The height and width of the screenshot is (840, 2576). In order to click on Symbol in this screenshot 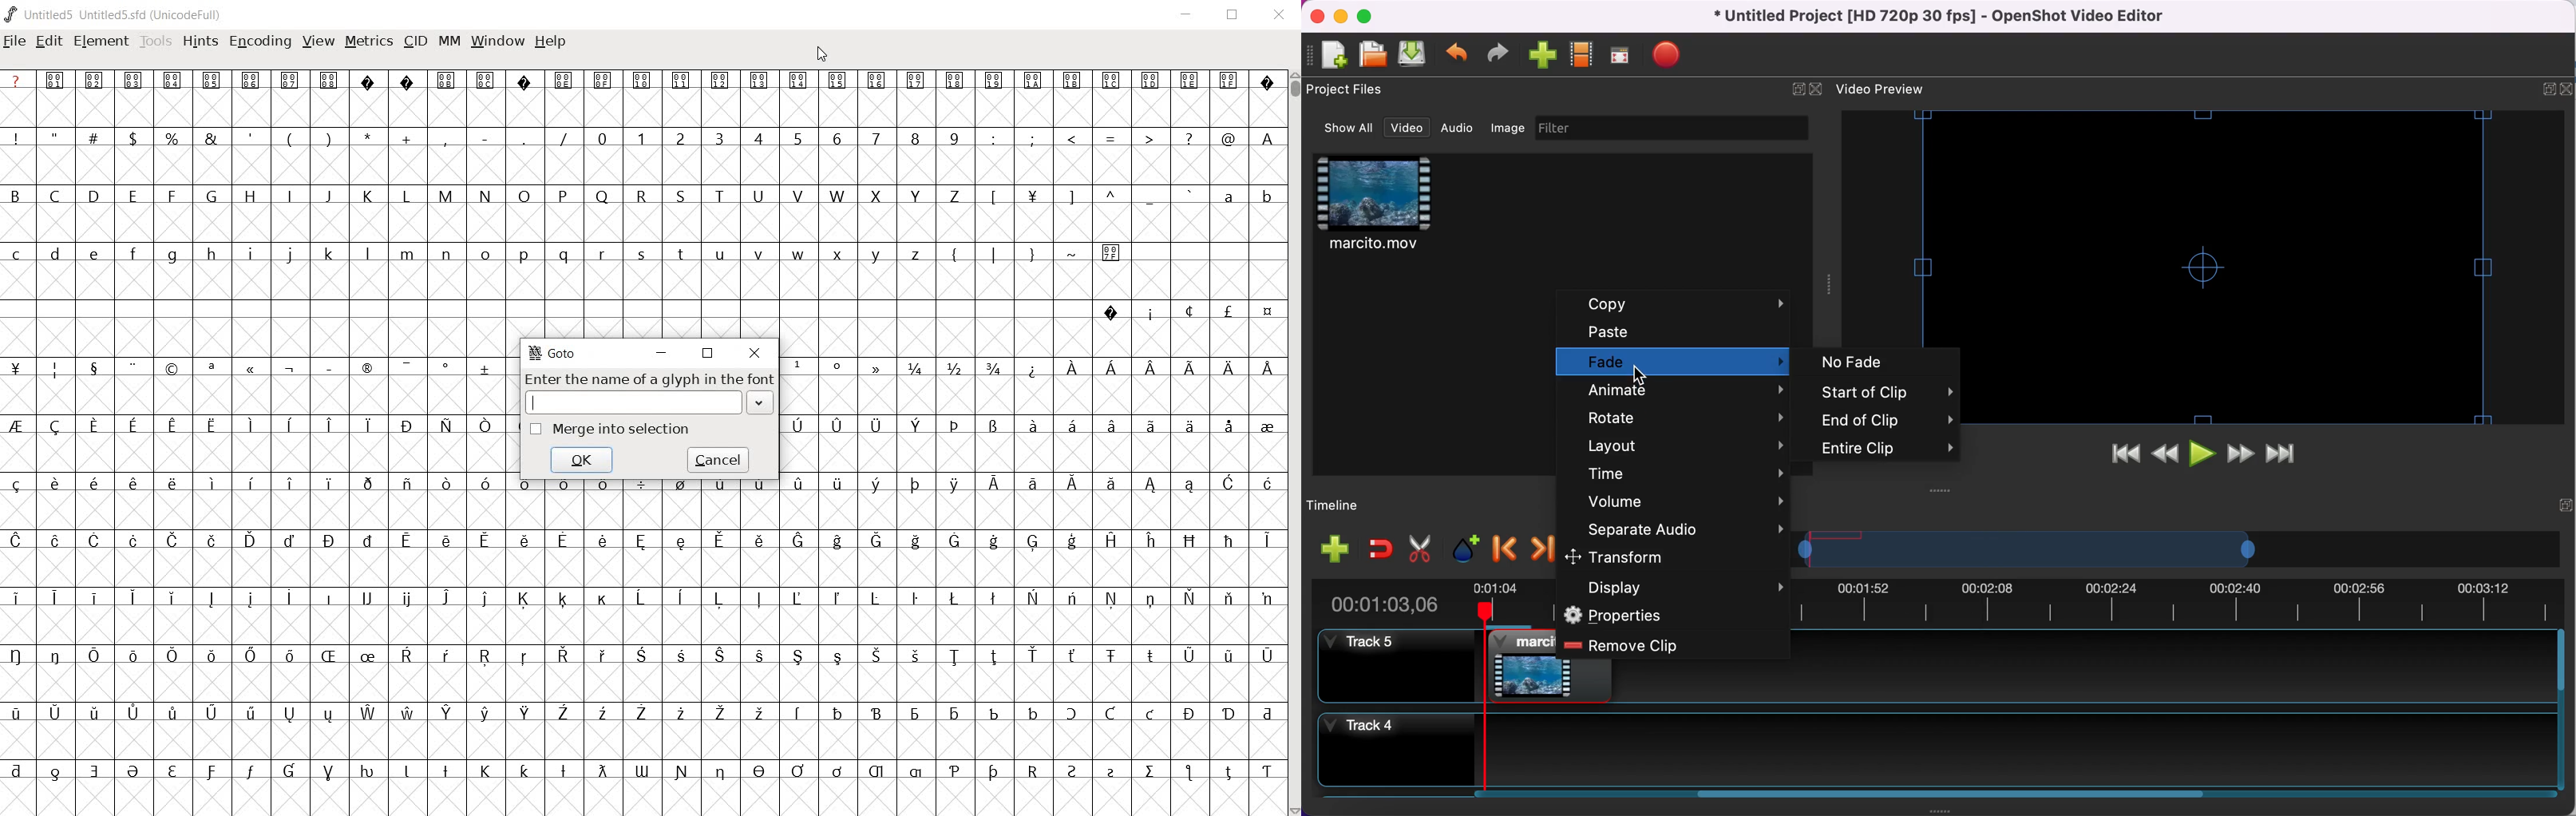, I will do `click(19, 369)`.